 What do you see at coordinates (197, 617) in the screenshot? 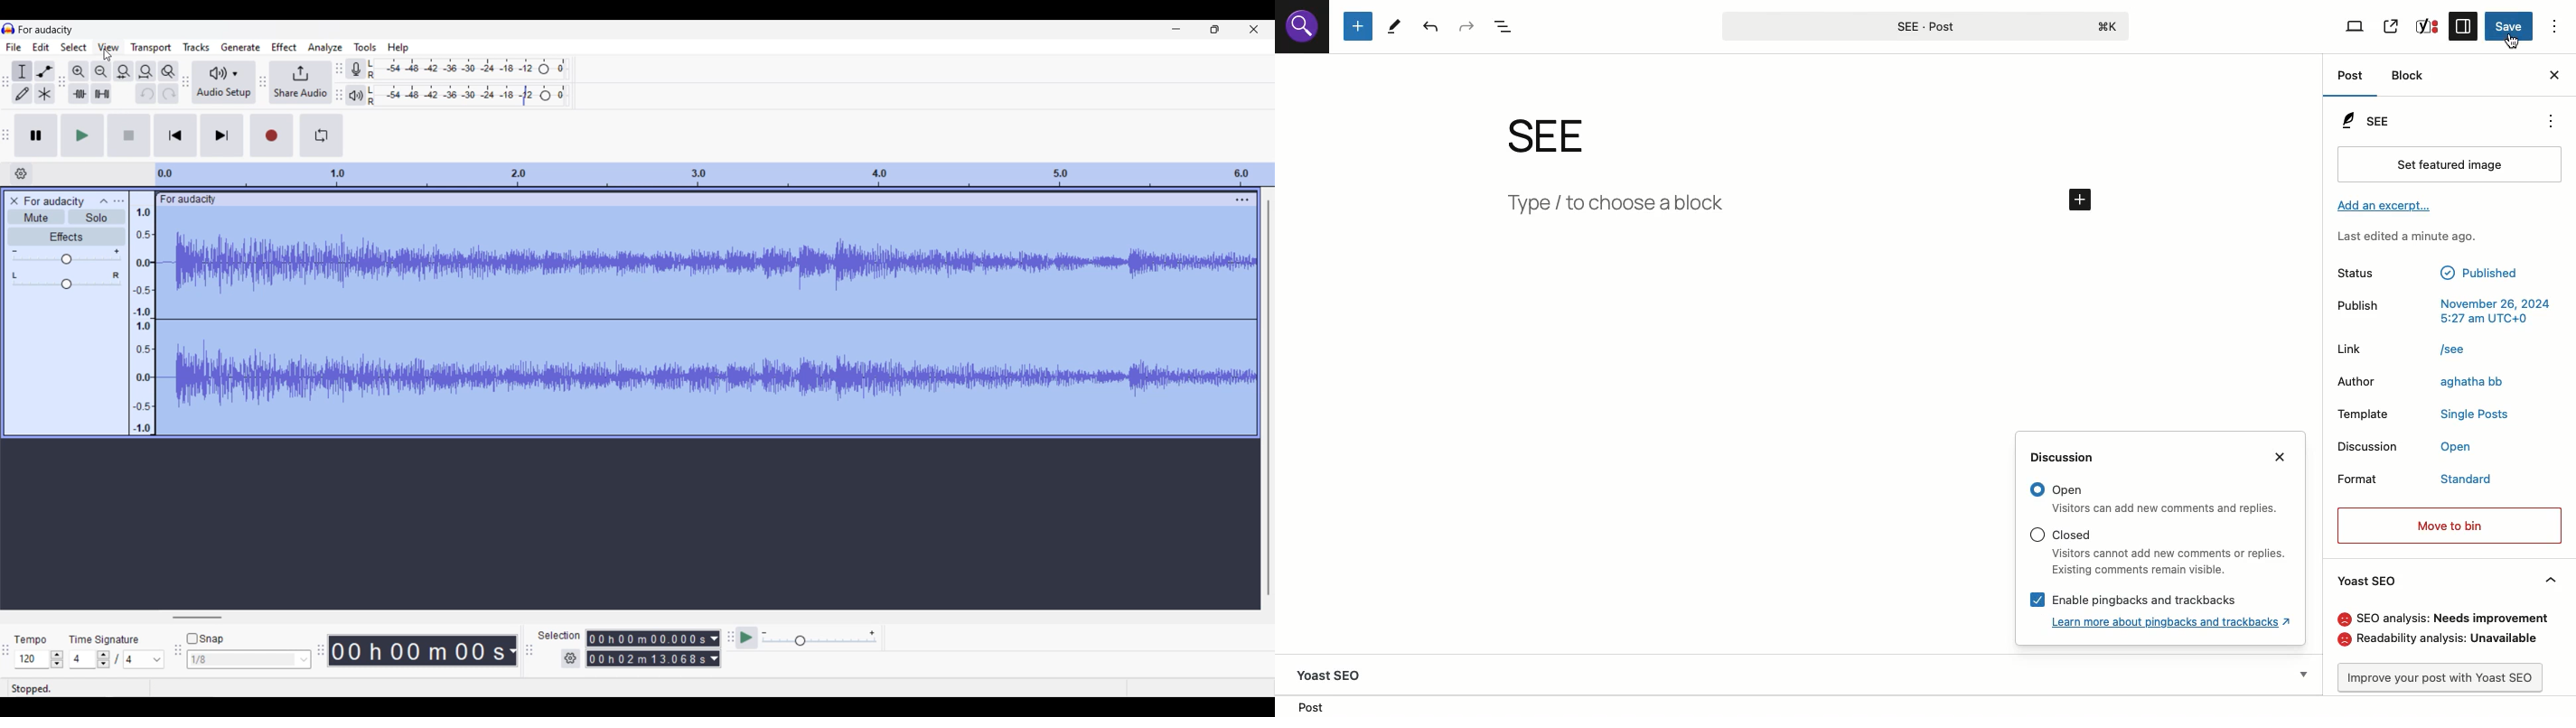
I see `Horizontal slide bar` at bounding box center [197, 617].